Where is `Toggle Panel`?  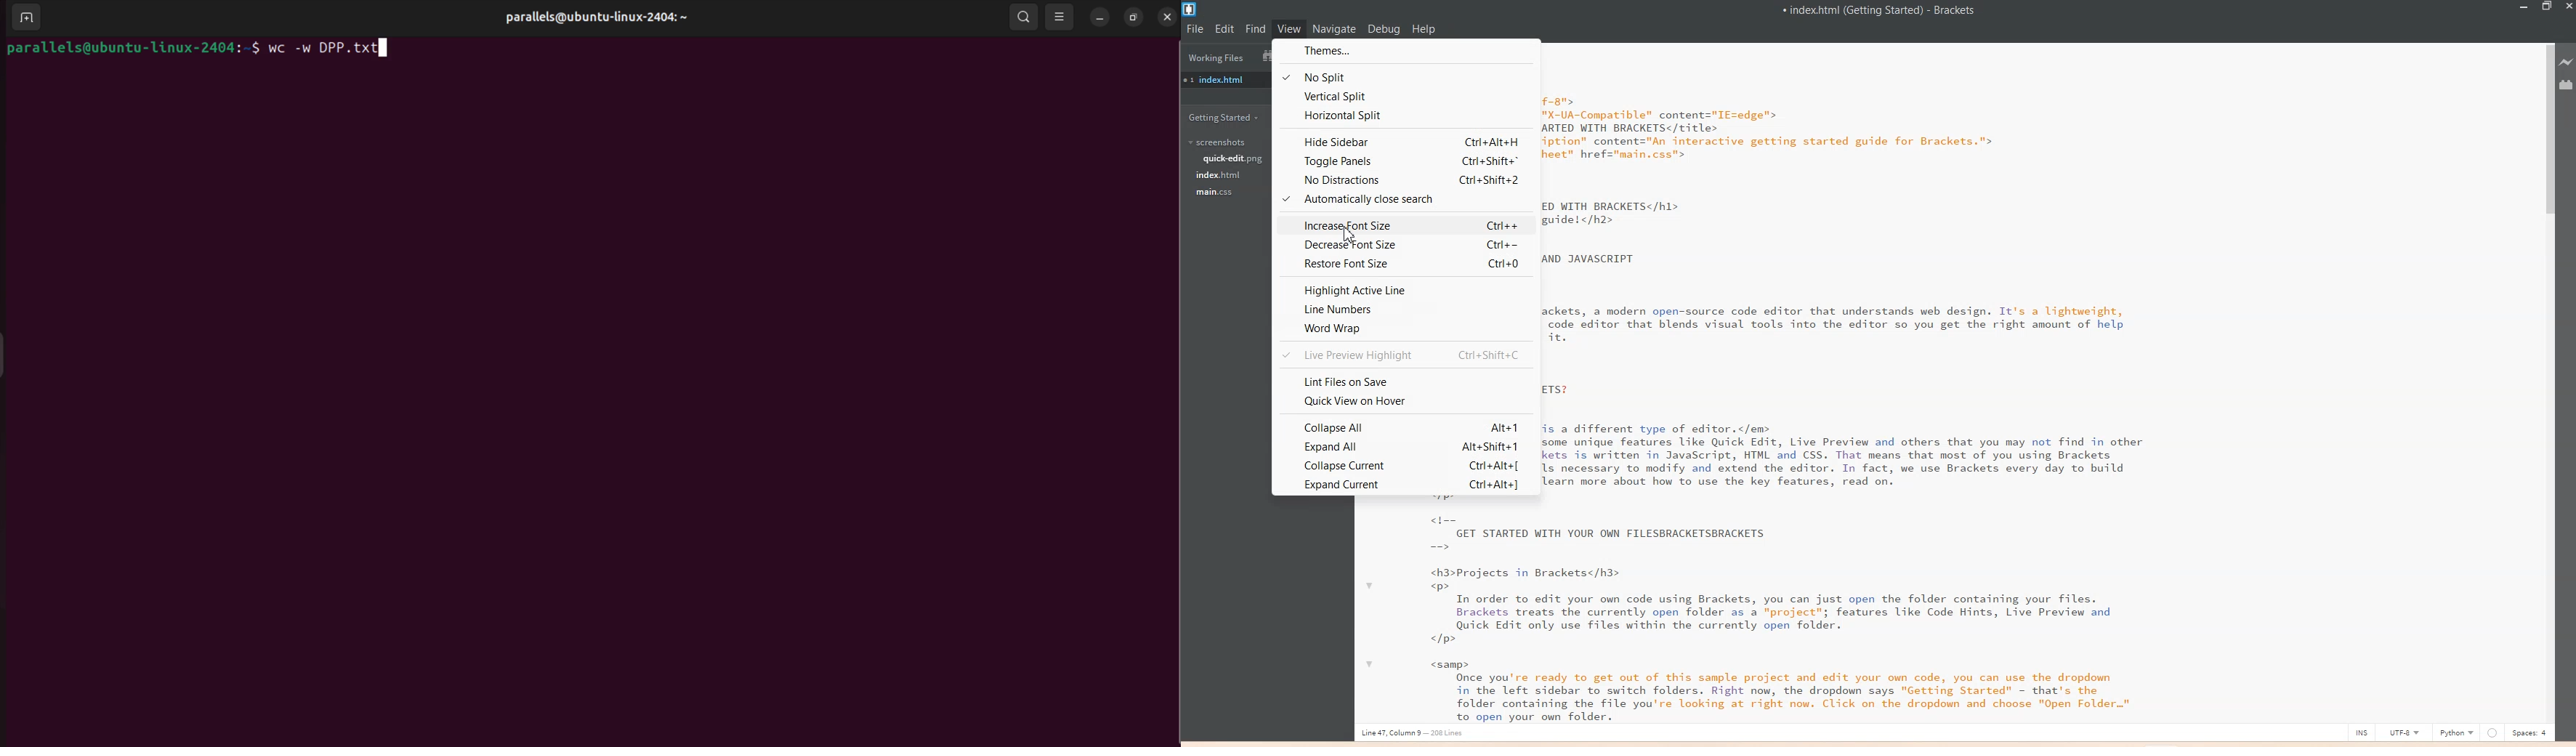
Toggle Panel is located at coordinates (1405, 161).